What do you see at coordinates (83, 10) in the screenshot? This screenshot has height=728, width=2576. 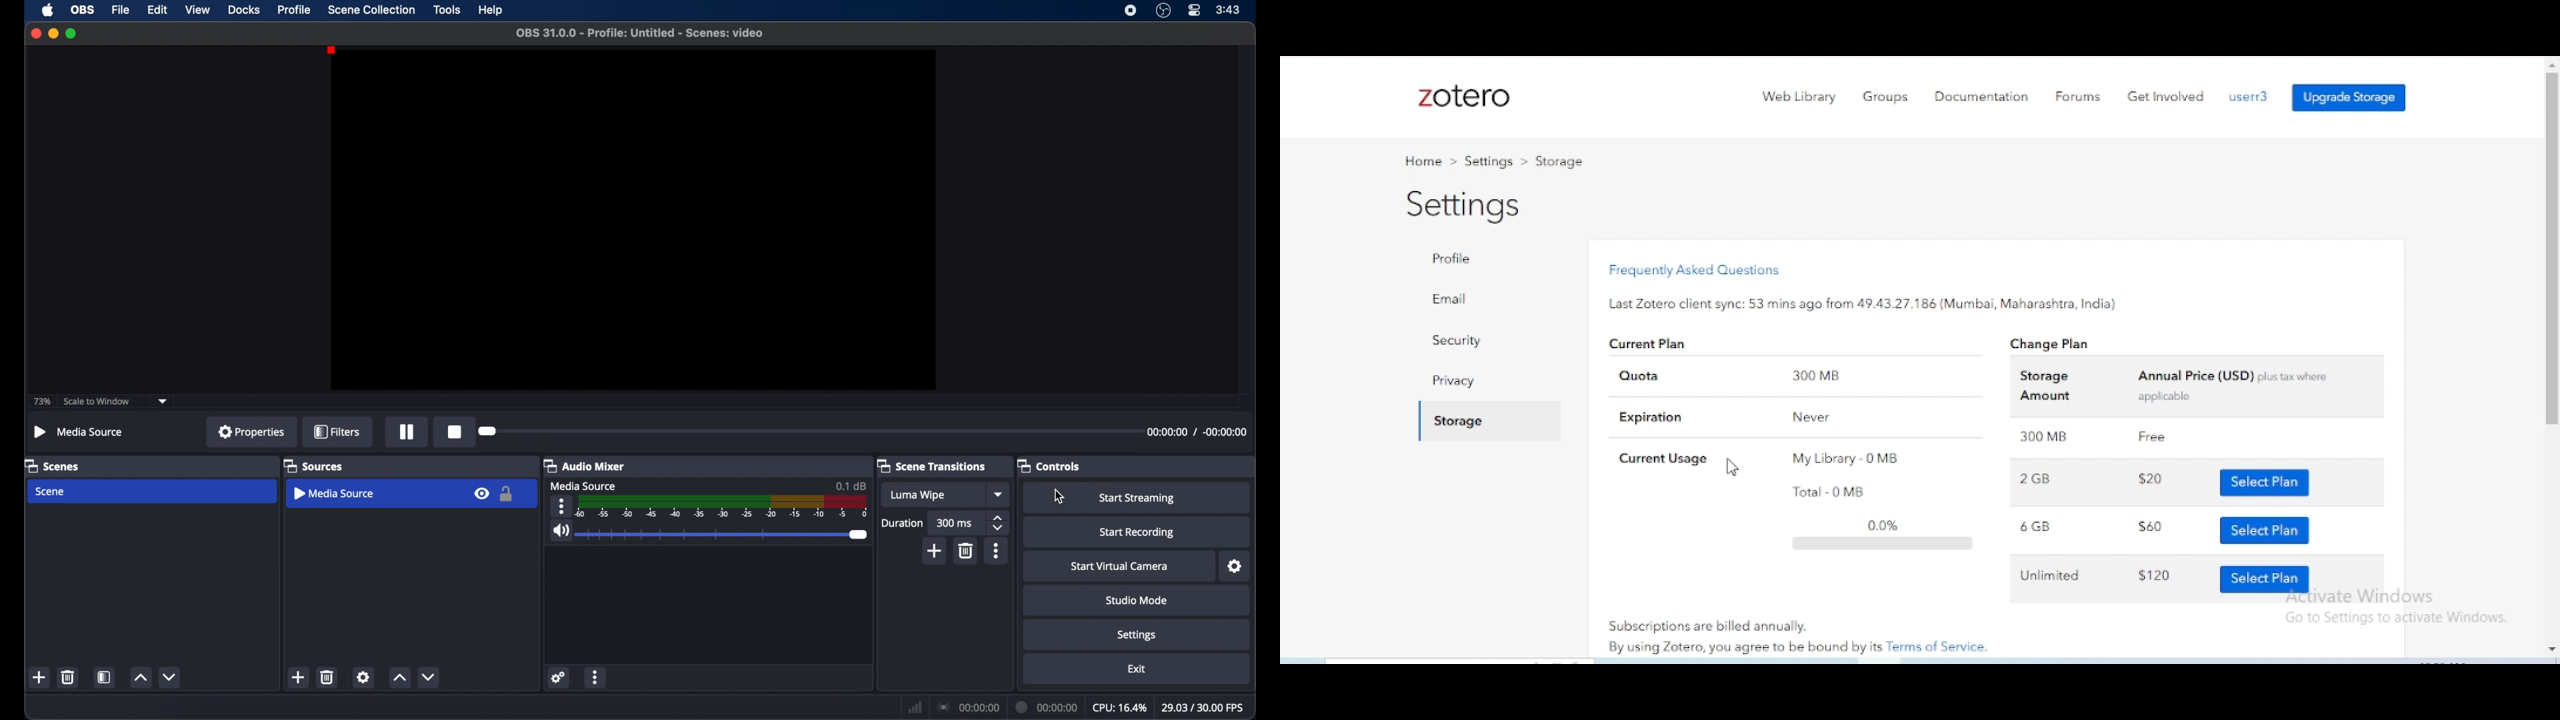 I see `obs` at bounding box center [83, 10].